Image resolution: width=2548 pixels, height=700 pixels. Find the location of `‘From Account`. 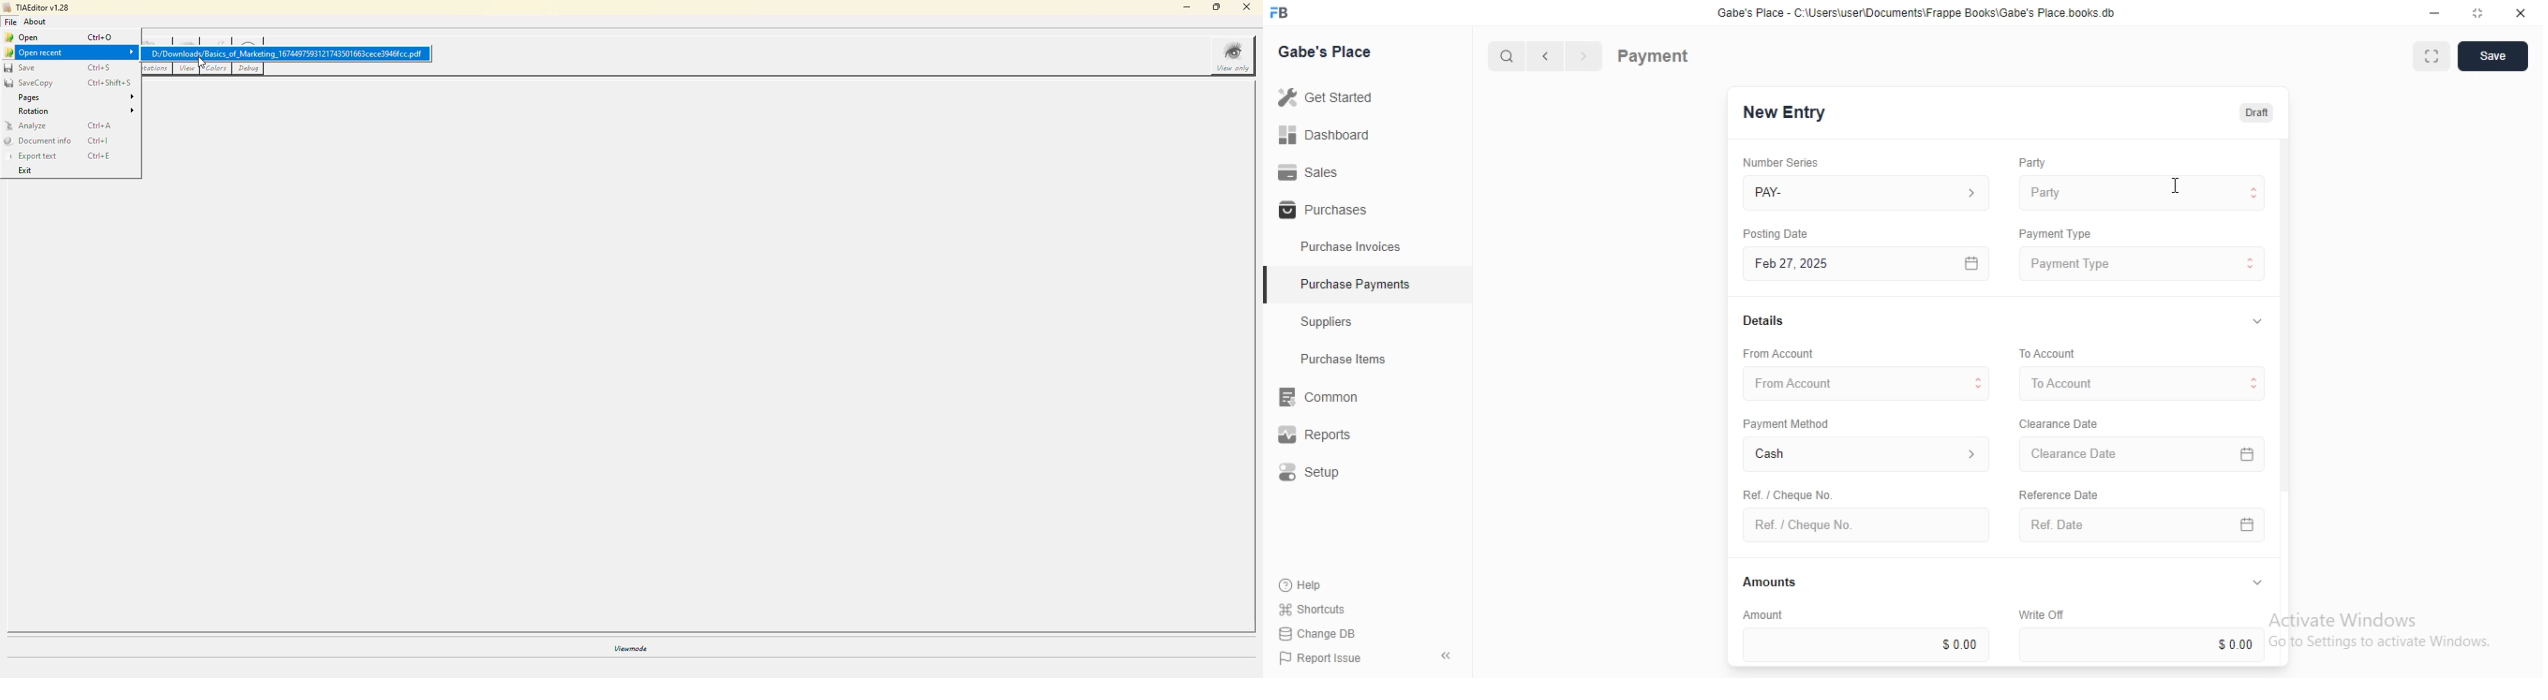

‘From Account is located at coordinates (1777, 353).